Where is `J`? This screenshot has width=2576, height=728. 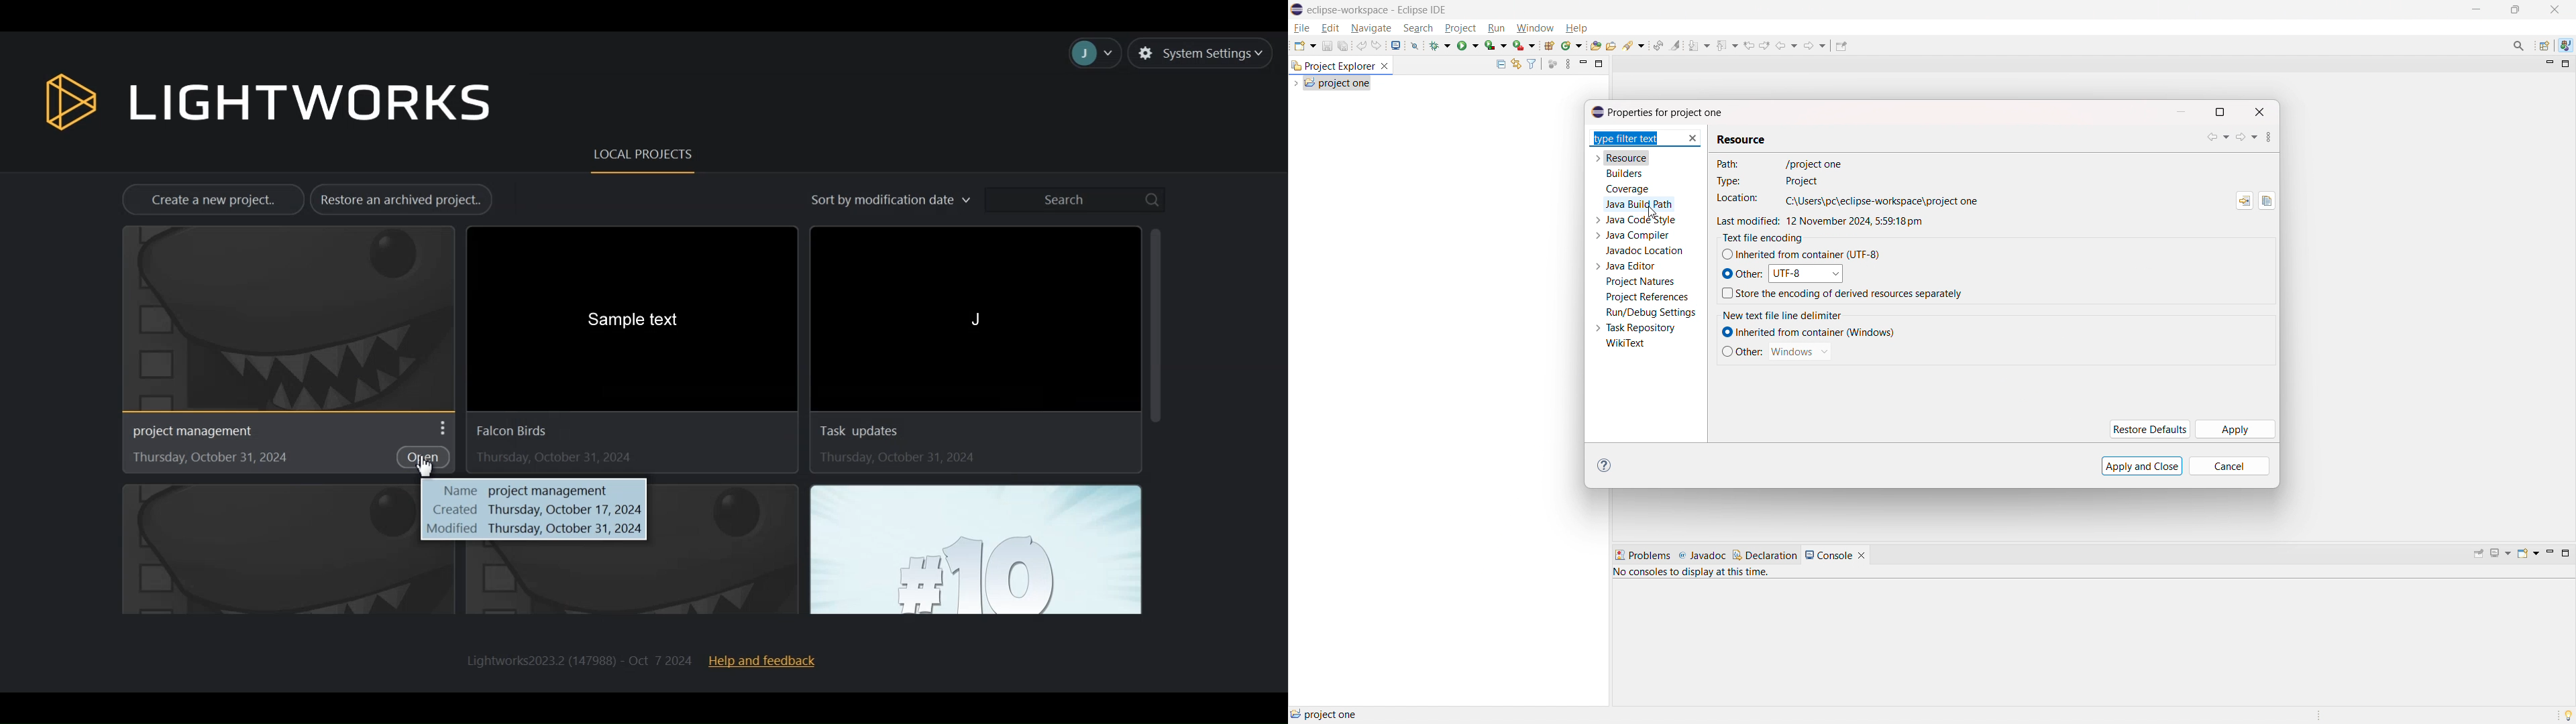
J is located at coordinates (973, 322).